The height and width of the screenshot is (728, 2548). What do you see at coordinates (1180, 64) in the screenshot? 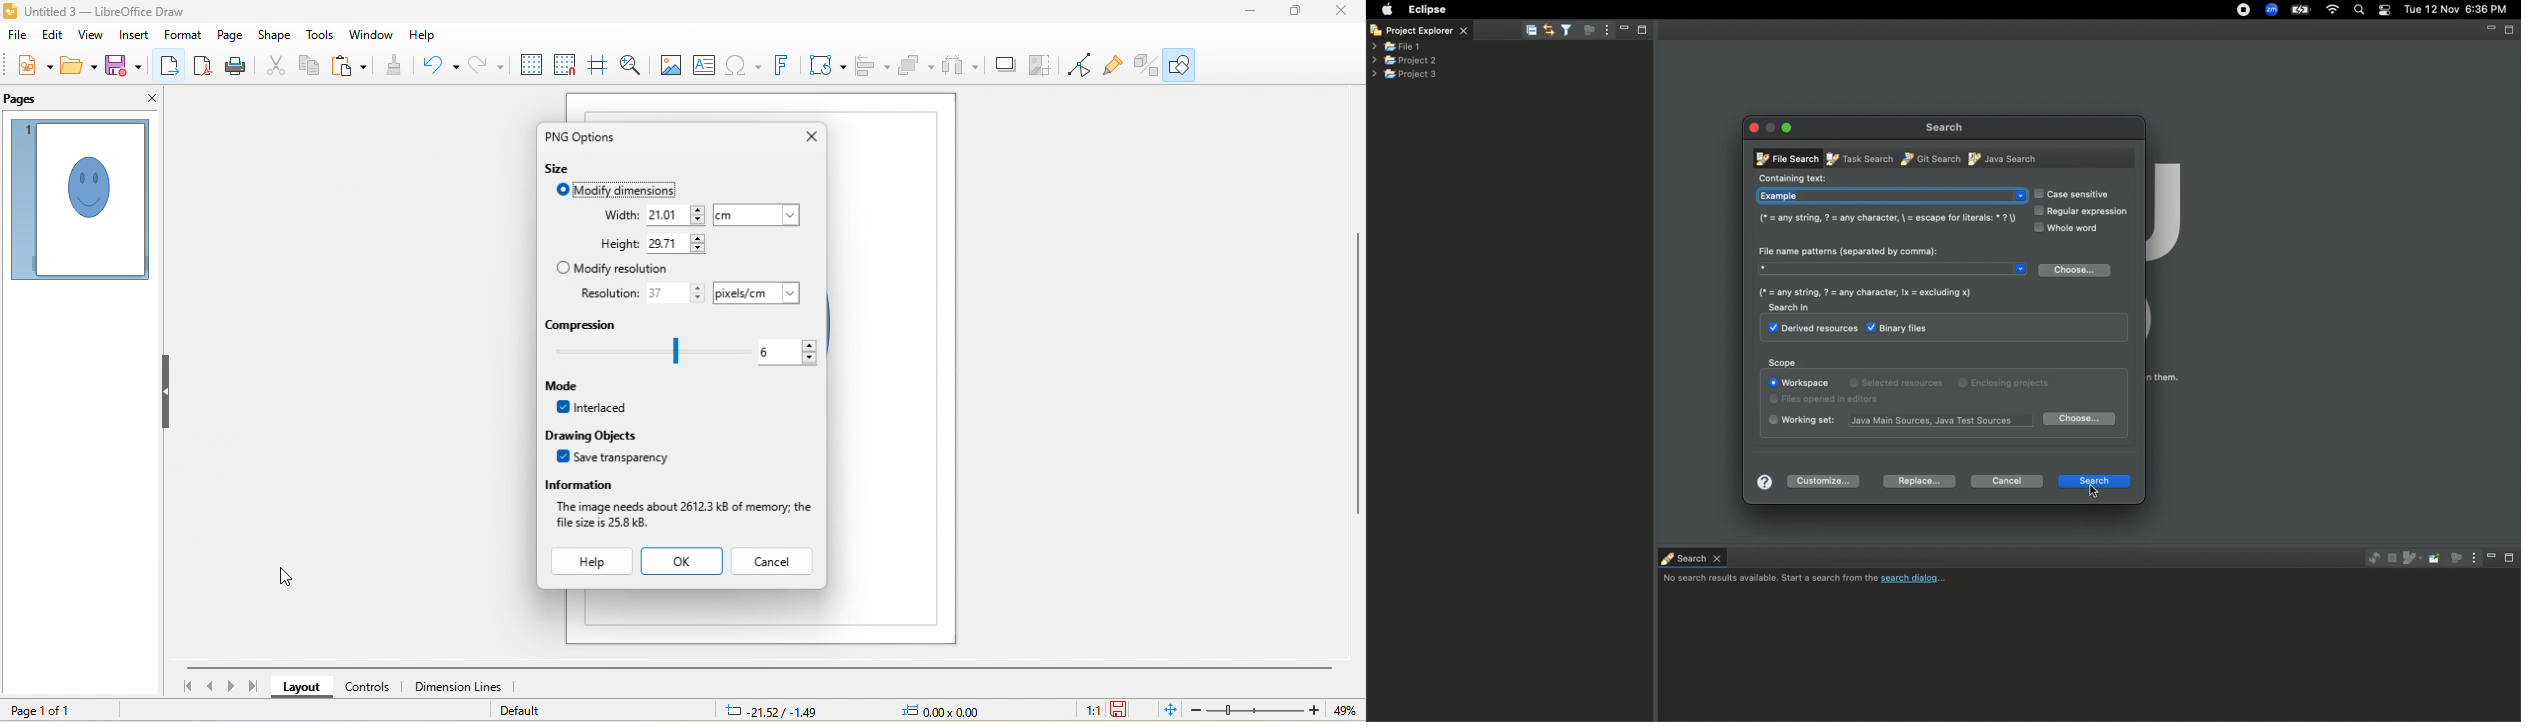
I see `show draw functions` at bounding box center [1180, 64].